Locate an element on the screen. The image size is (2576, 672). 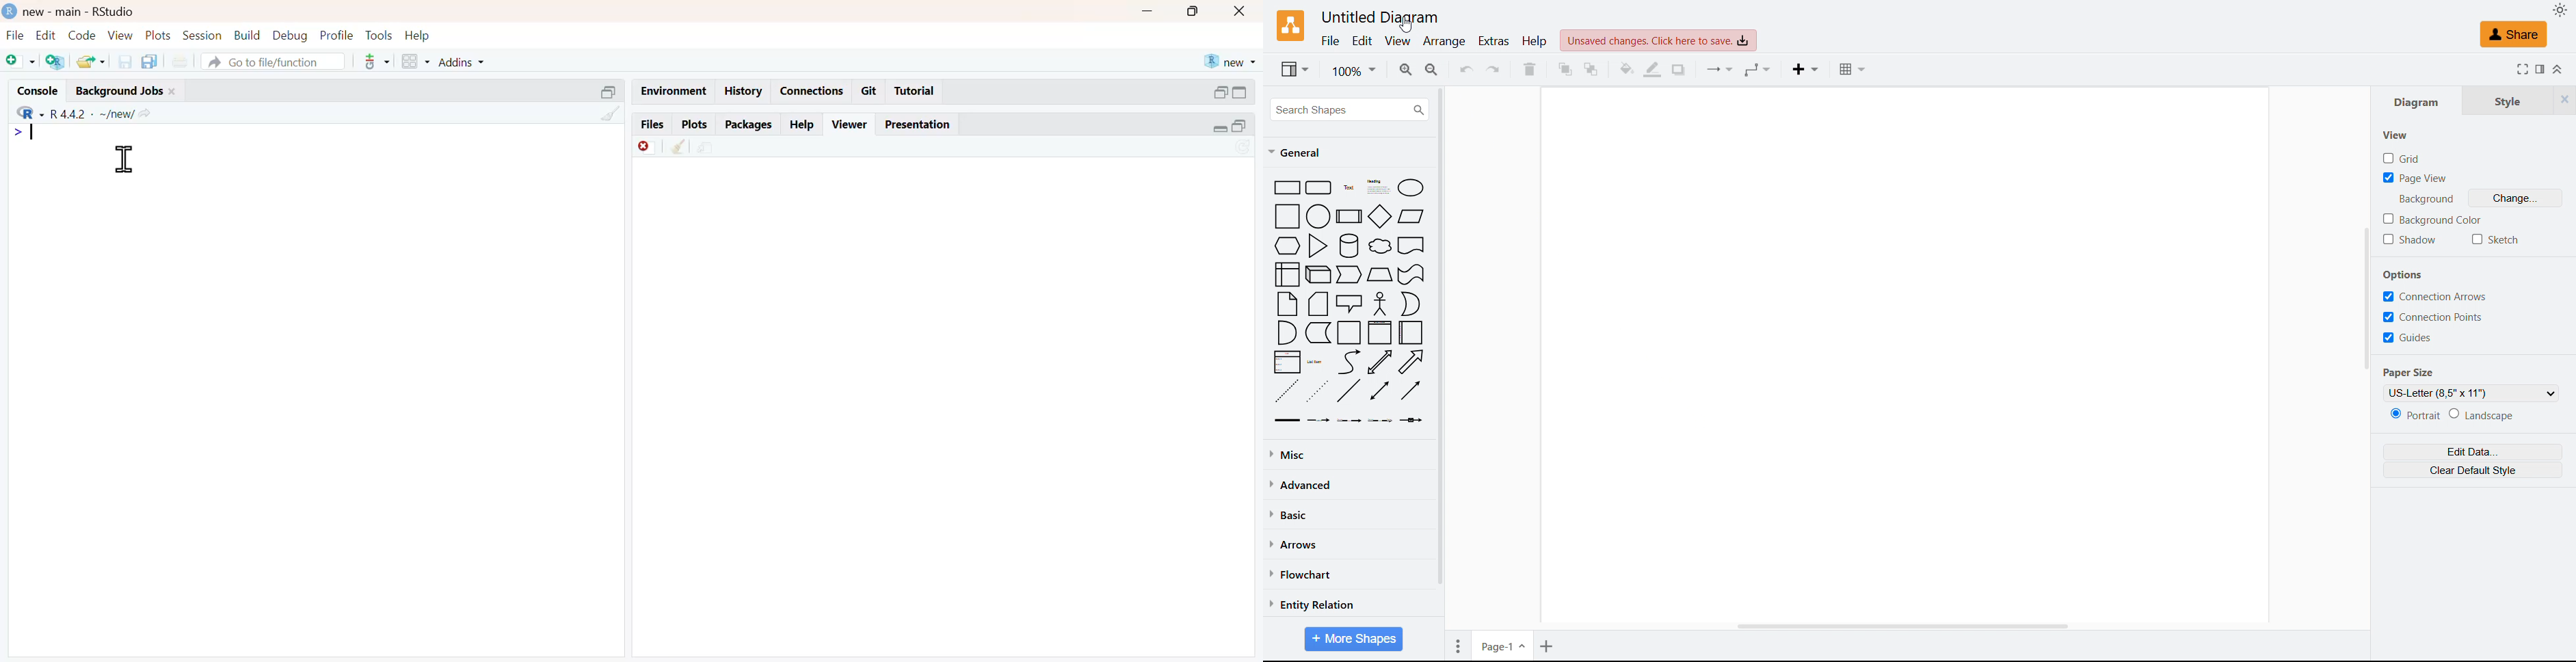
minimize is located at coordinates (1219, 130).